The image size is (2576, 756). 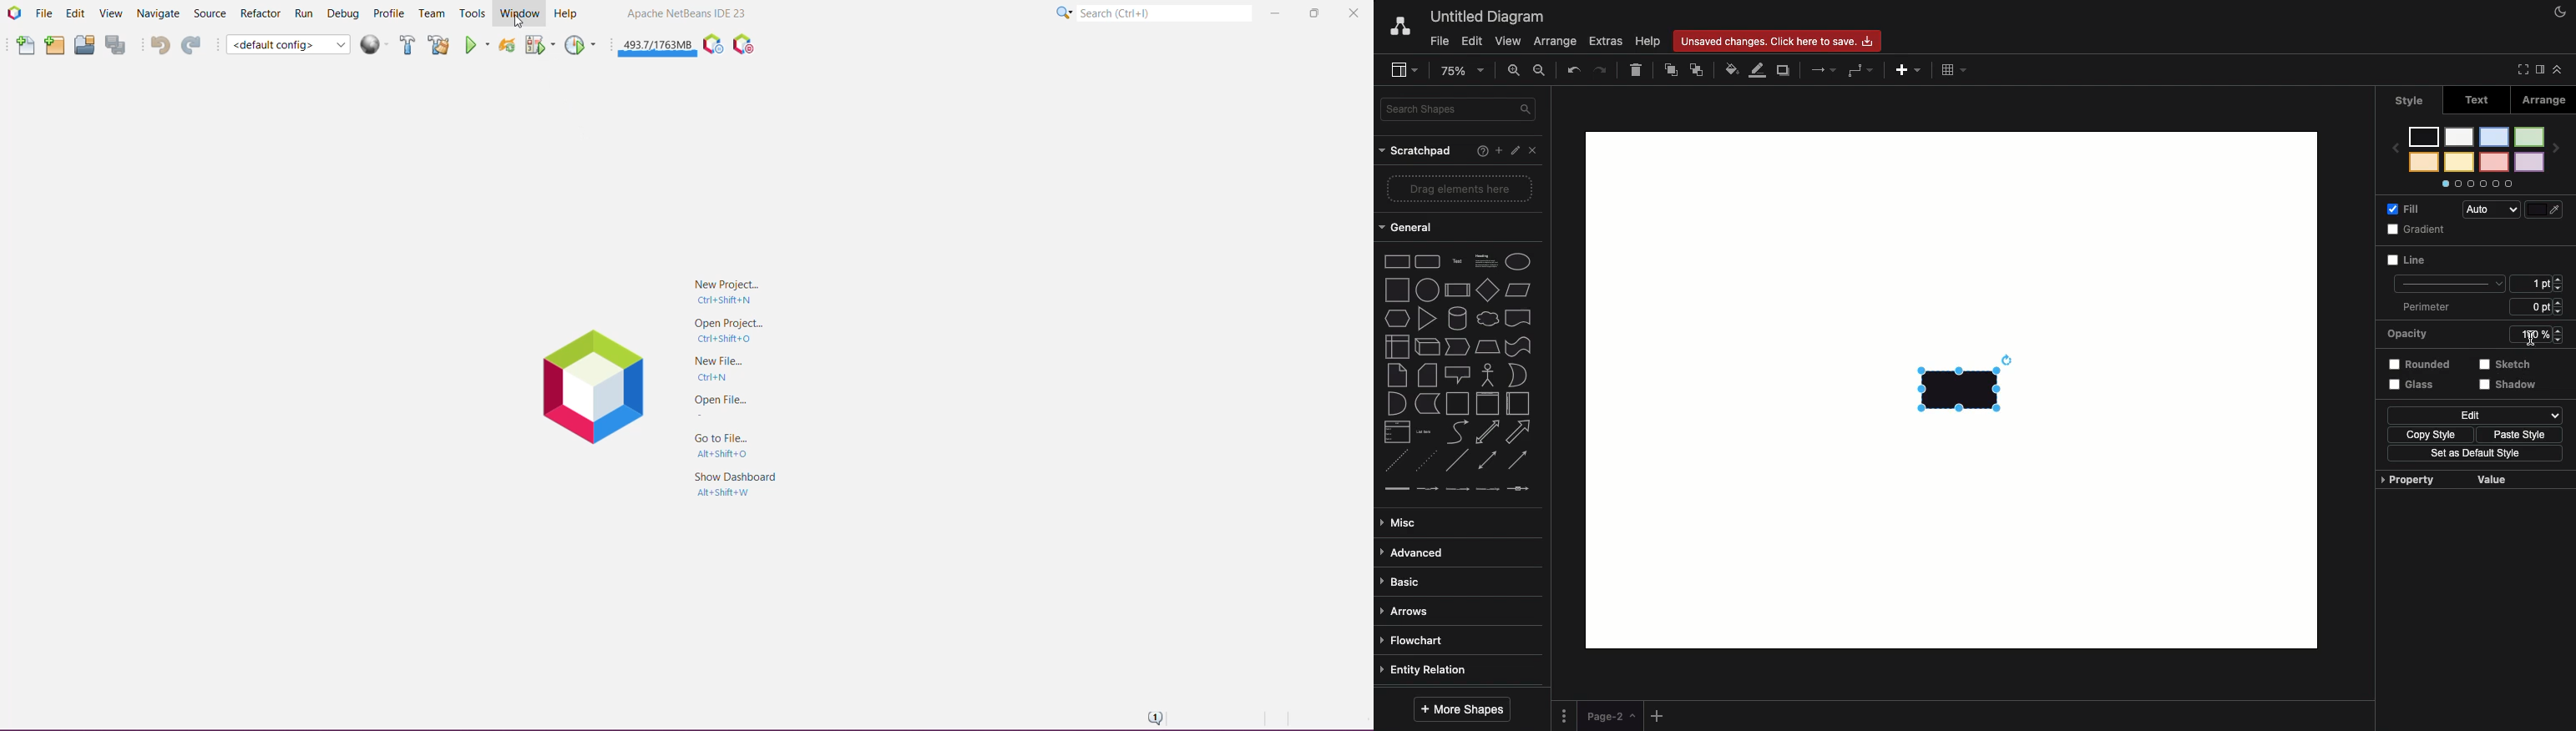 What do you see at coordinates (1461, 108) in the screenshot?
I see `Search in shapes` at bounding box center [1461, 108].